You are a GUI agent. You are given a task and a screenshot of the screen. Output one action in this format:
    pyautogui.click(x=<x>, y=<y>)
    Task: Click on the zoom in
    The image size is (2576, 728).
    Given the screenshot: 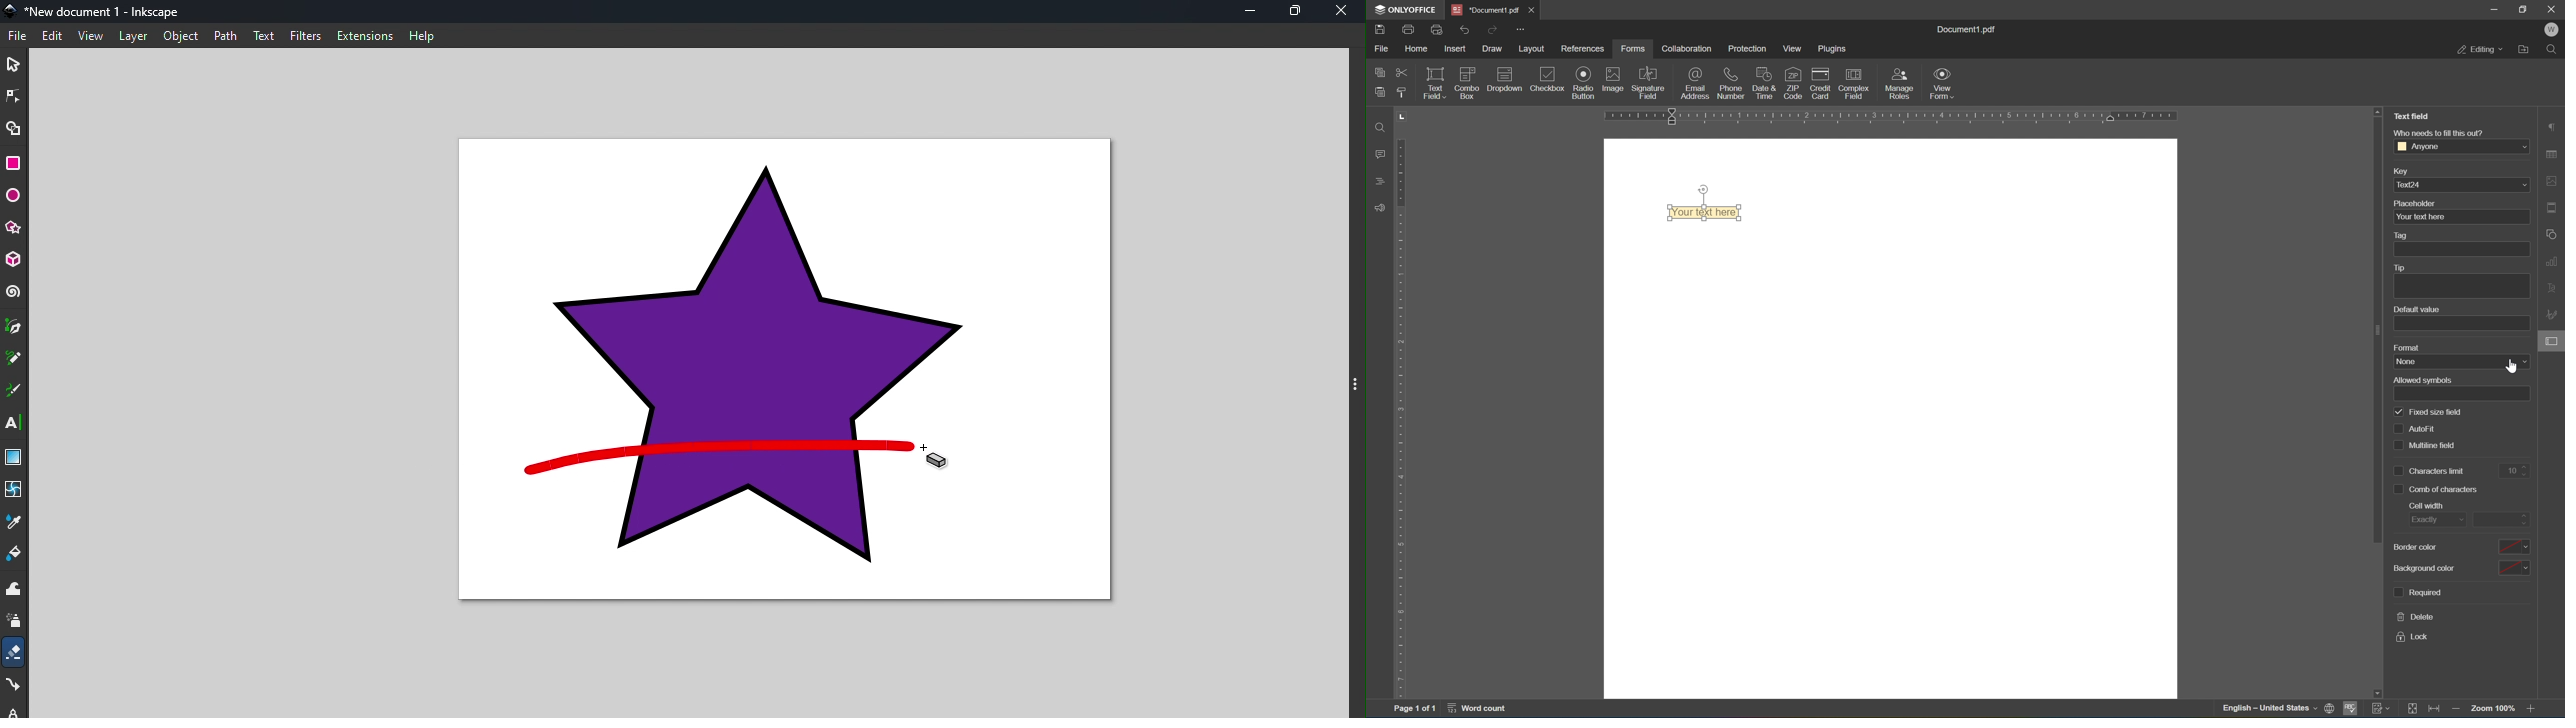 What is the action you would take?
    pyautogui.click(x=2535, y=709)
    